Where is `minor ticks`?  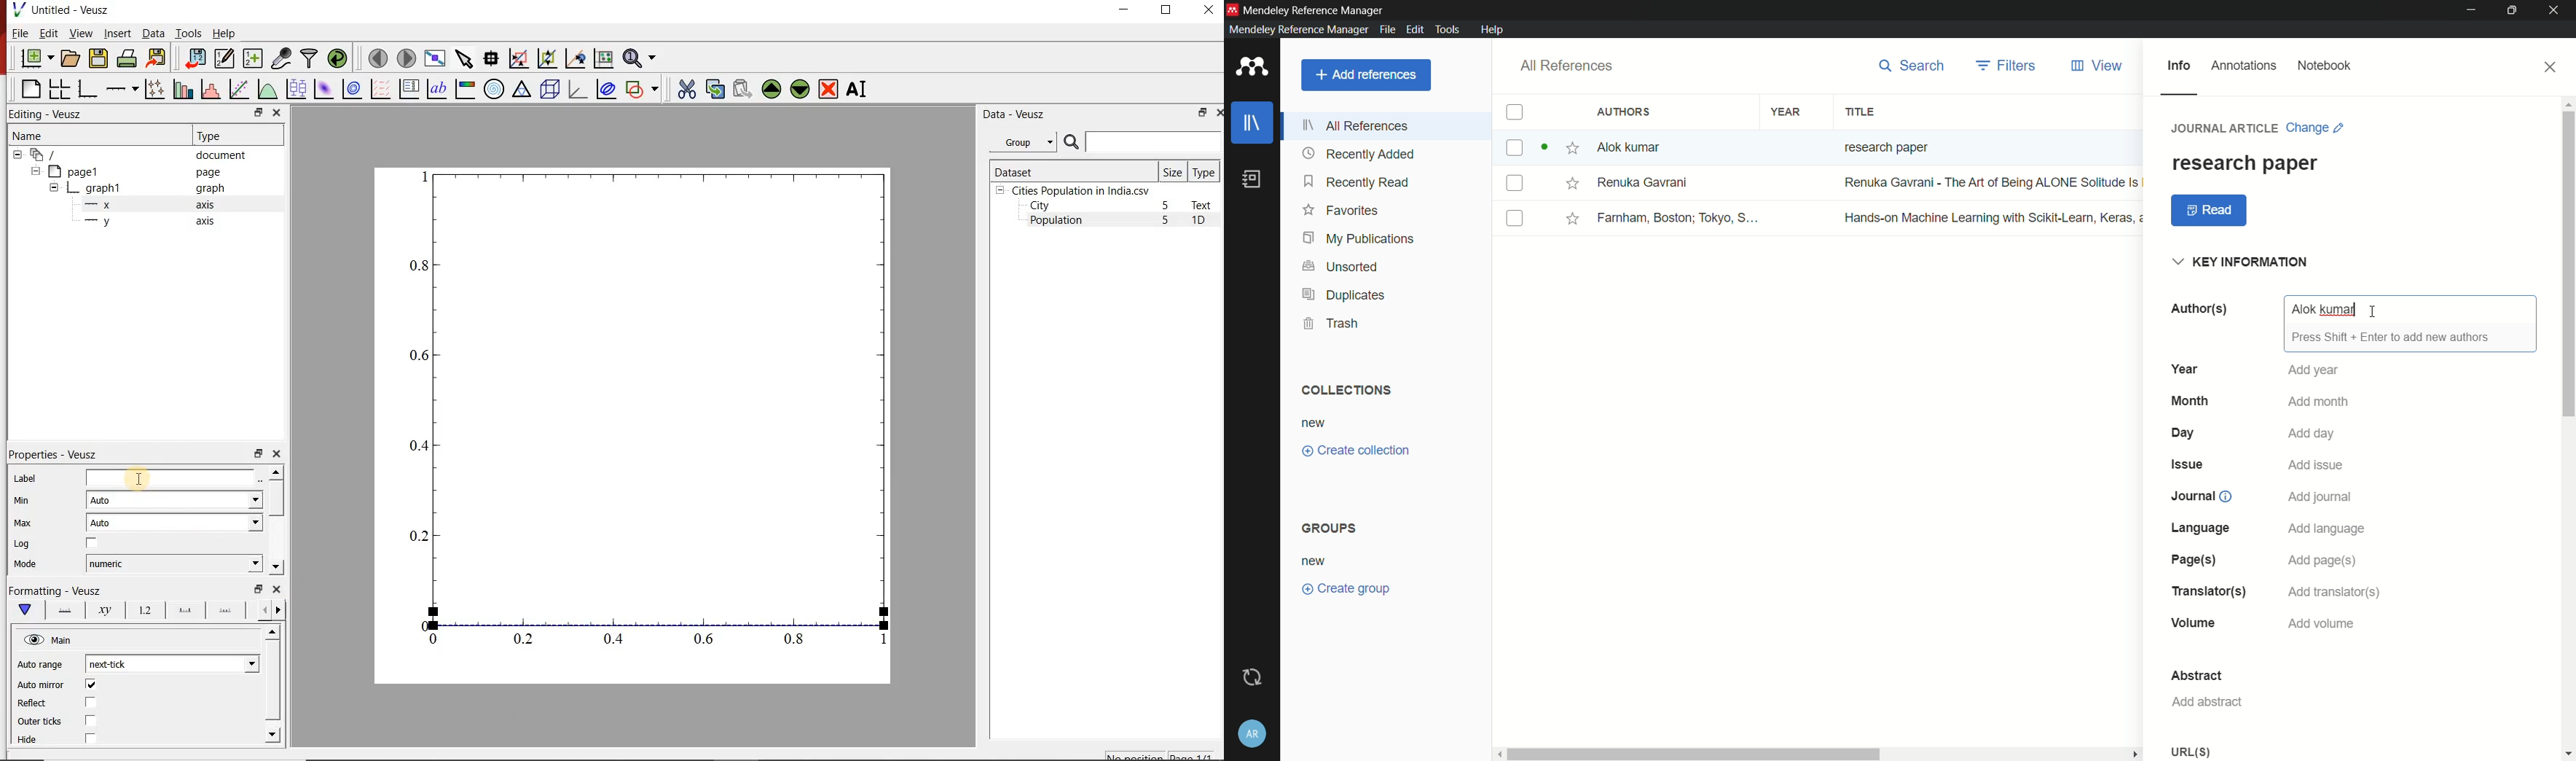 minor ticks is located at coordinates (226, 611).